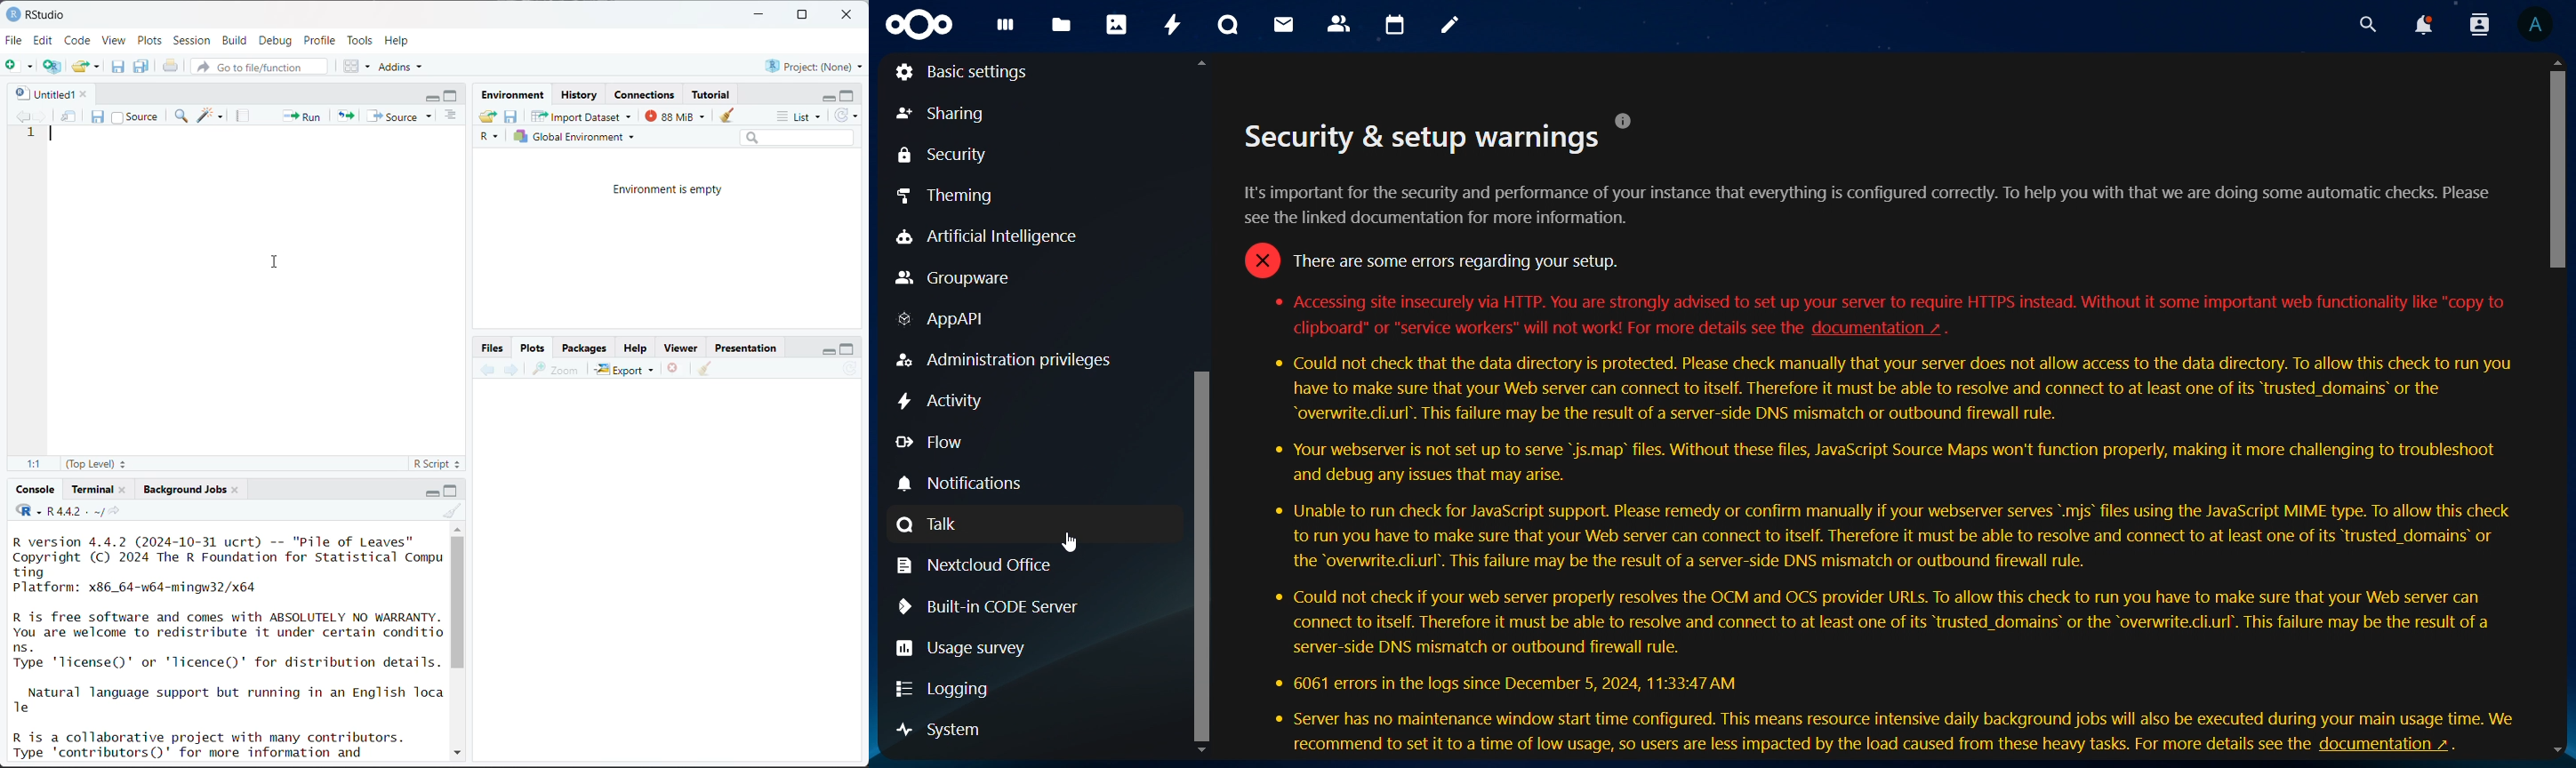 This screenshot has width=2576, height=784. I want to click on code, so click(28, 511).